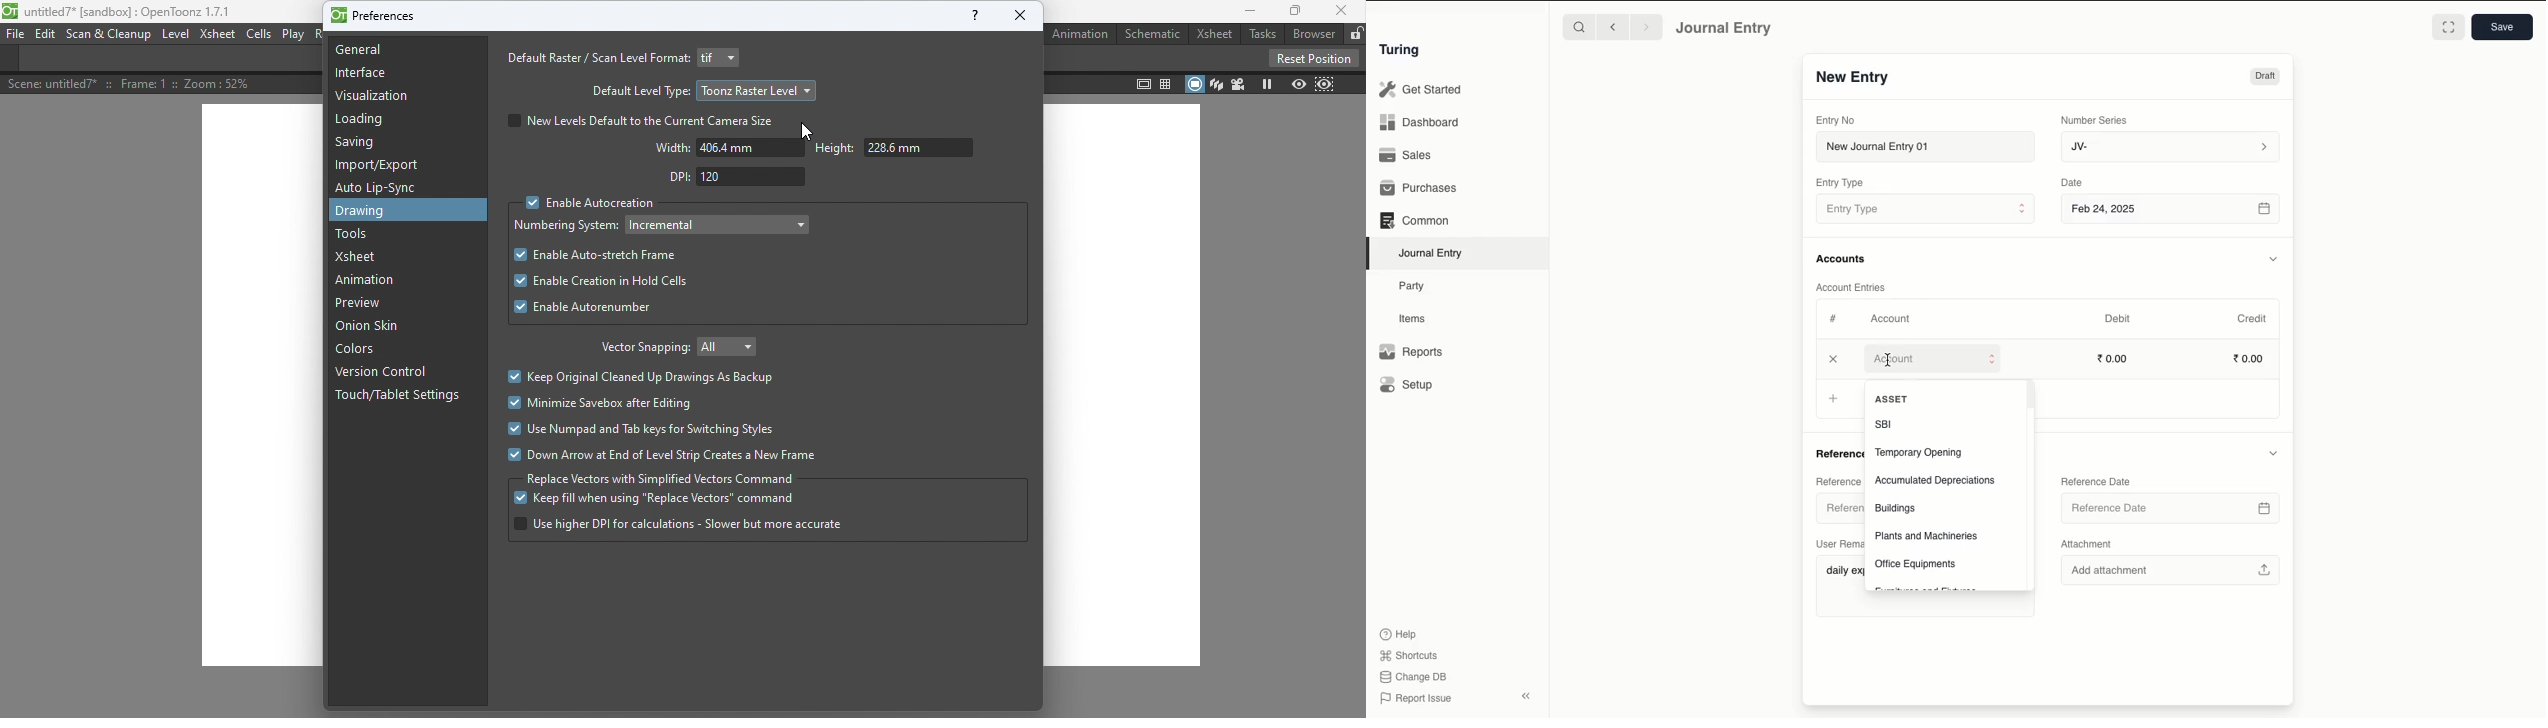  I want to click on Buildings, so click(1895, 508).